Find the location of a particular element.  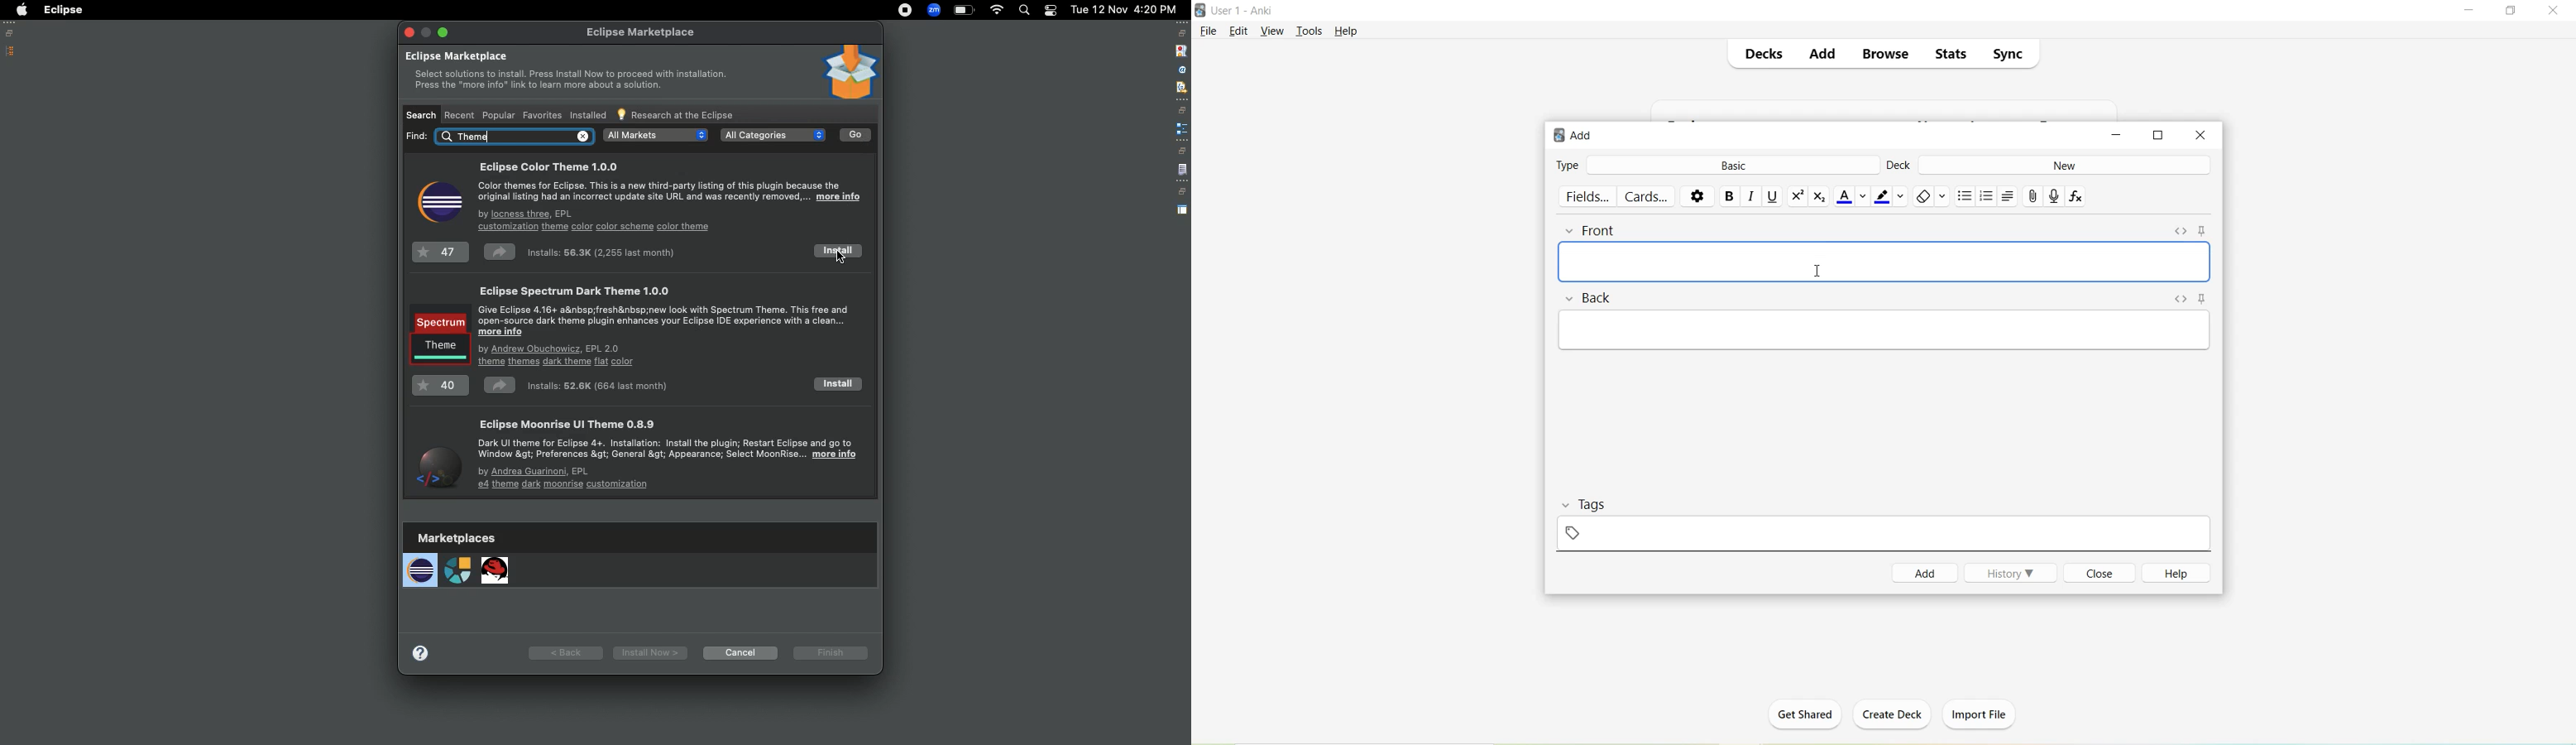

restore is located at coordinates (1182, 33).